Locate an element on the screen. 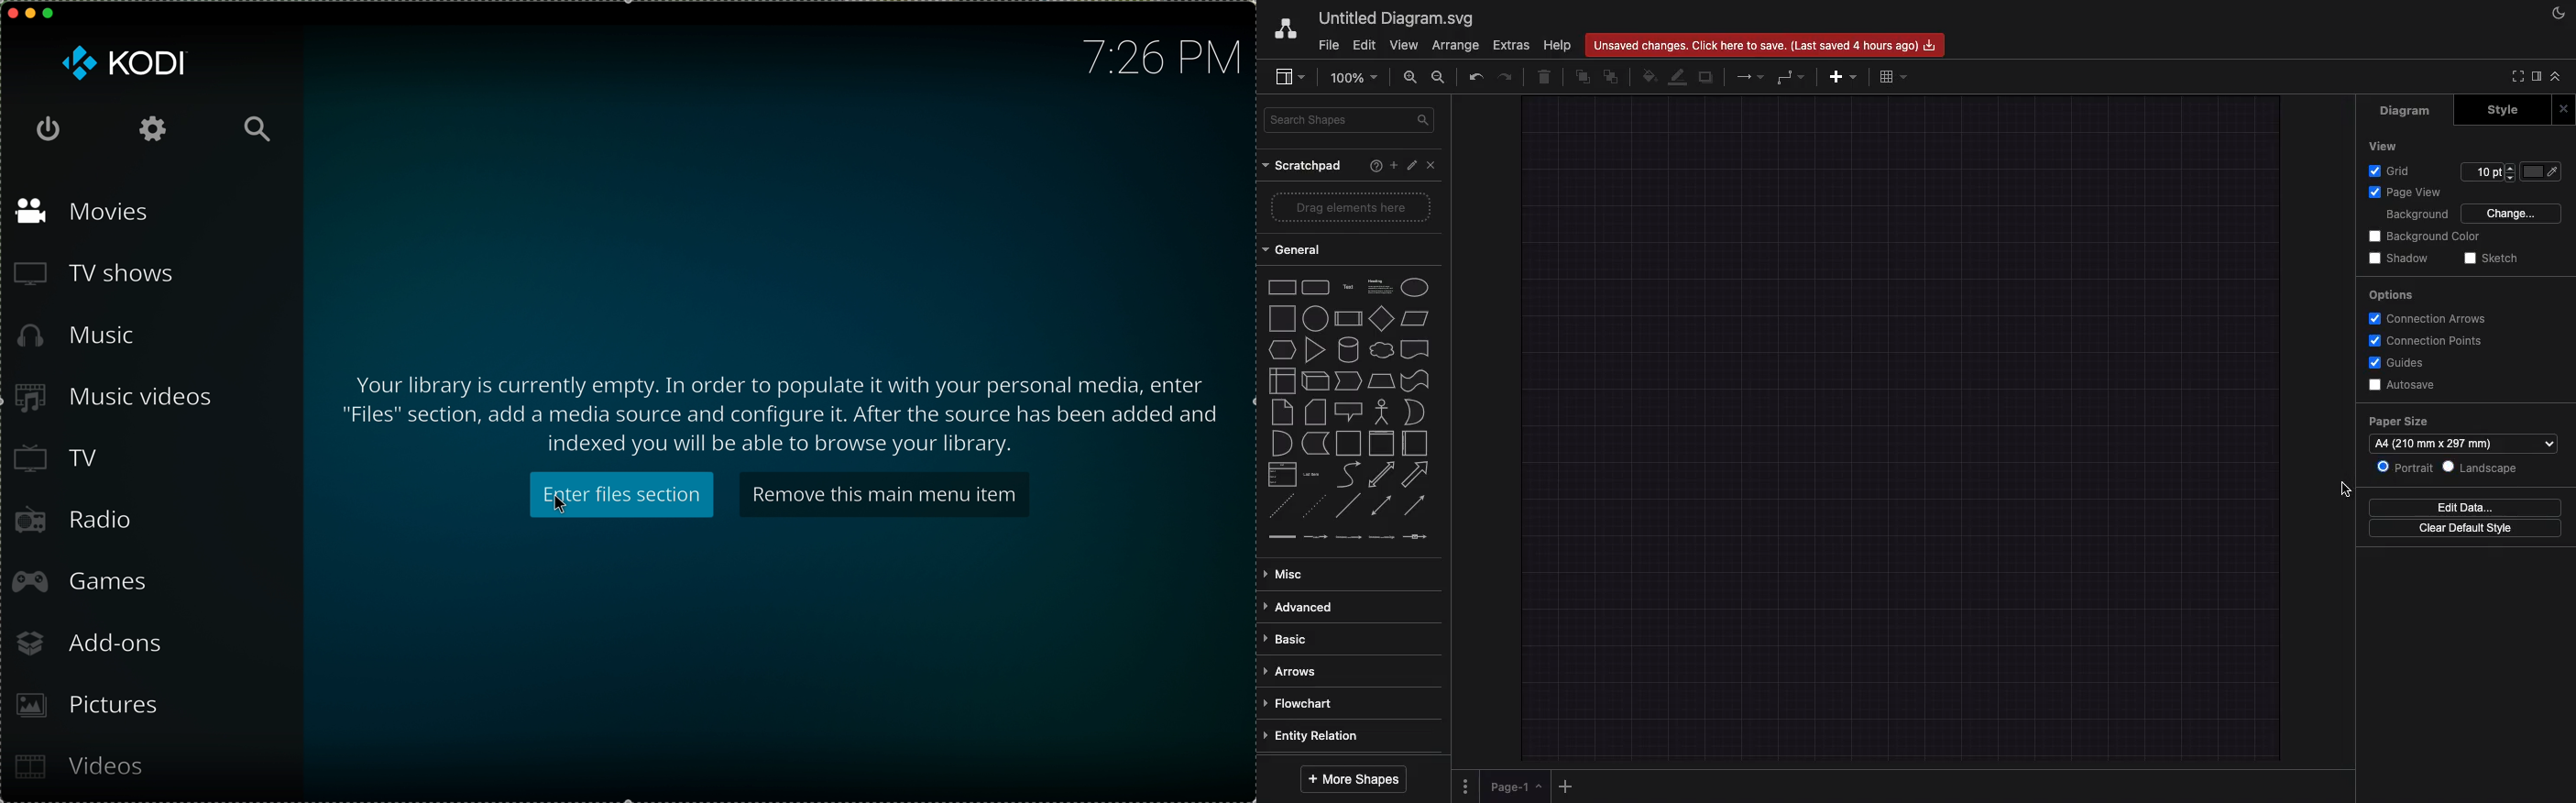 The image size is (2576, 812). Background color is located at coordinates (2427, 237).